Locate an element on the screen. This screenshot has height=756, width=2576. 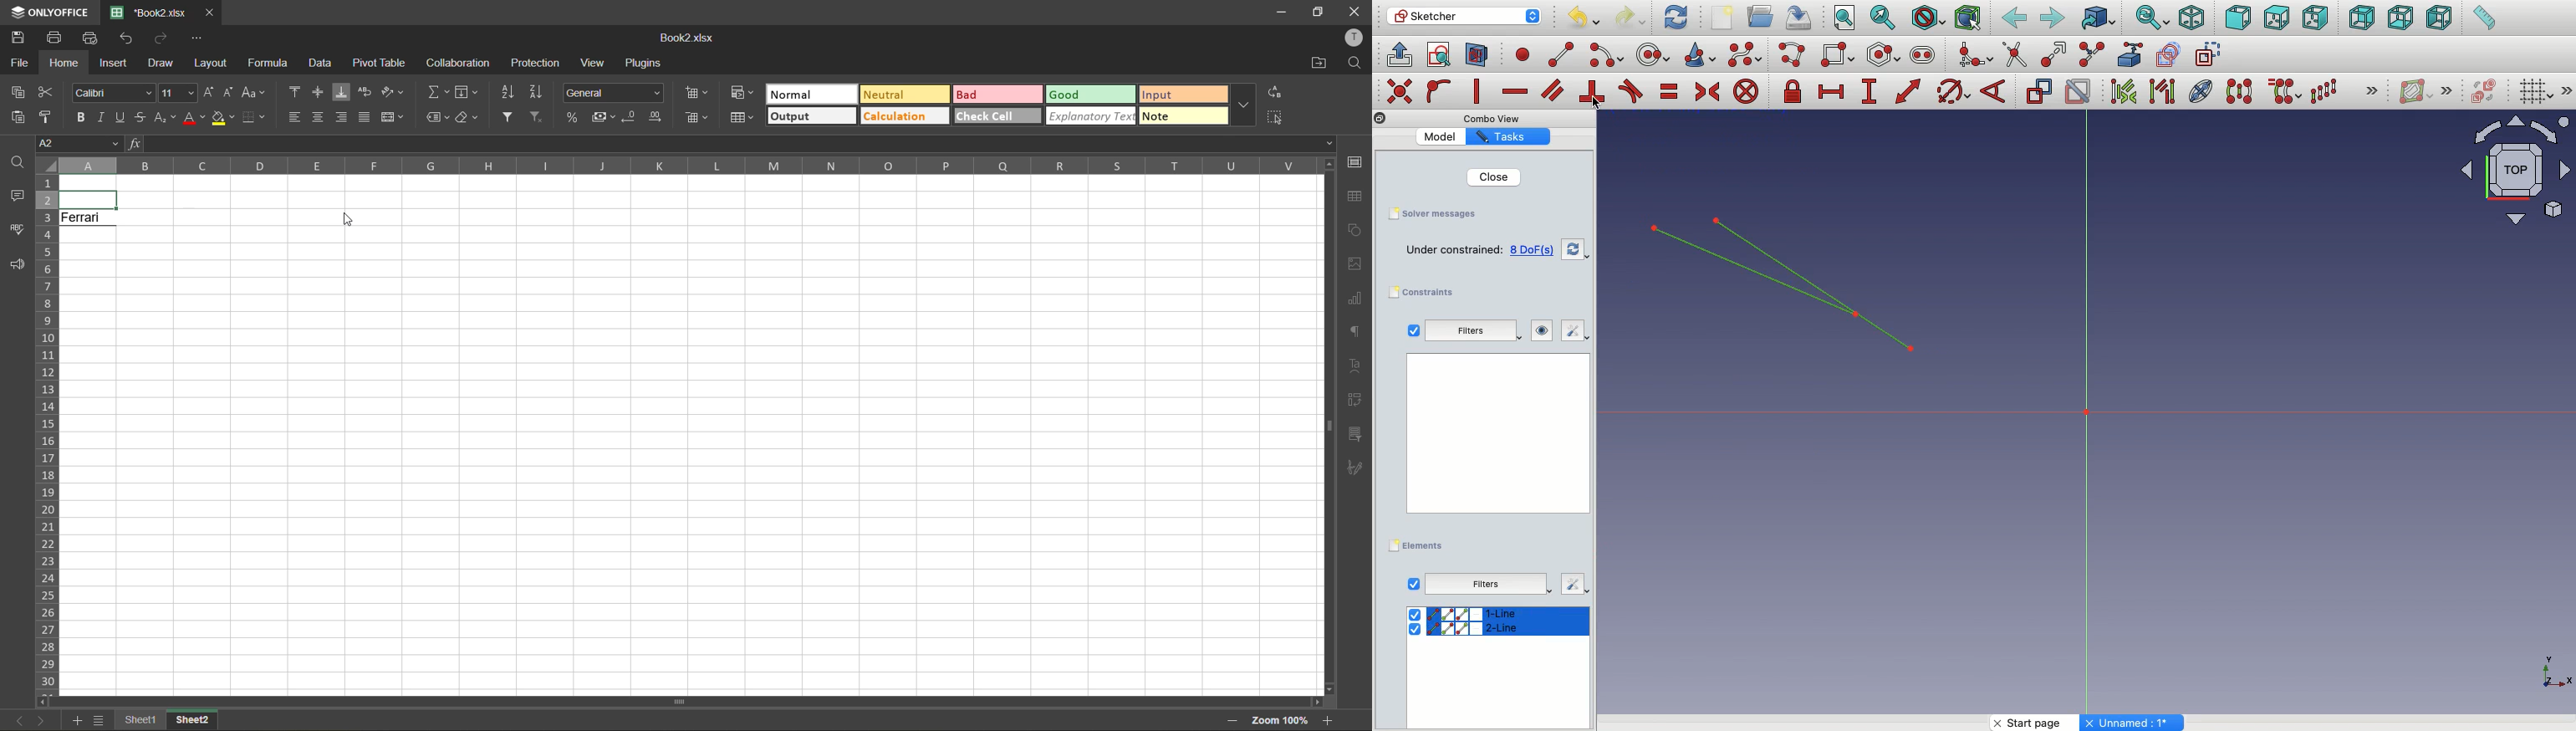
Switch virtual place is located at coordinates (2485, 91).